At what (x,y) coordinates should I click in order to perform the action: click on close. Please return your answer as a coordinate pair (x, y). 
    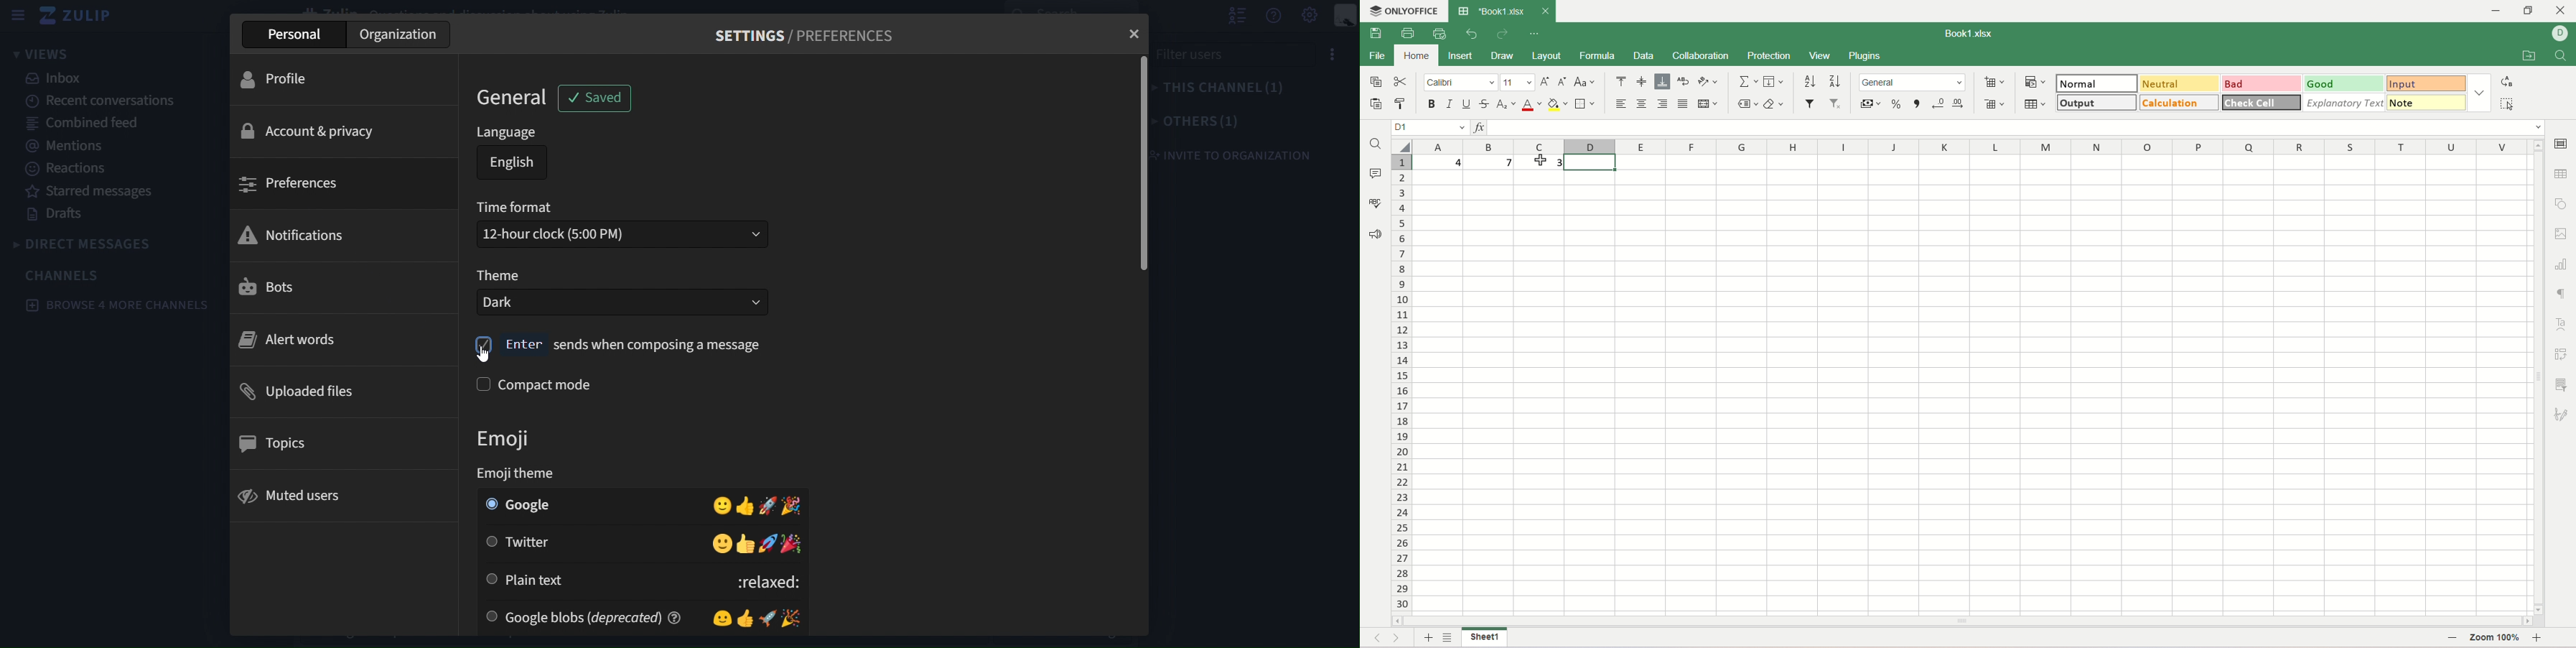
    Looking at the image, I should click on (2562, 11).